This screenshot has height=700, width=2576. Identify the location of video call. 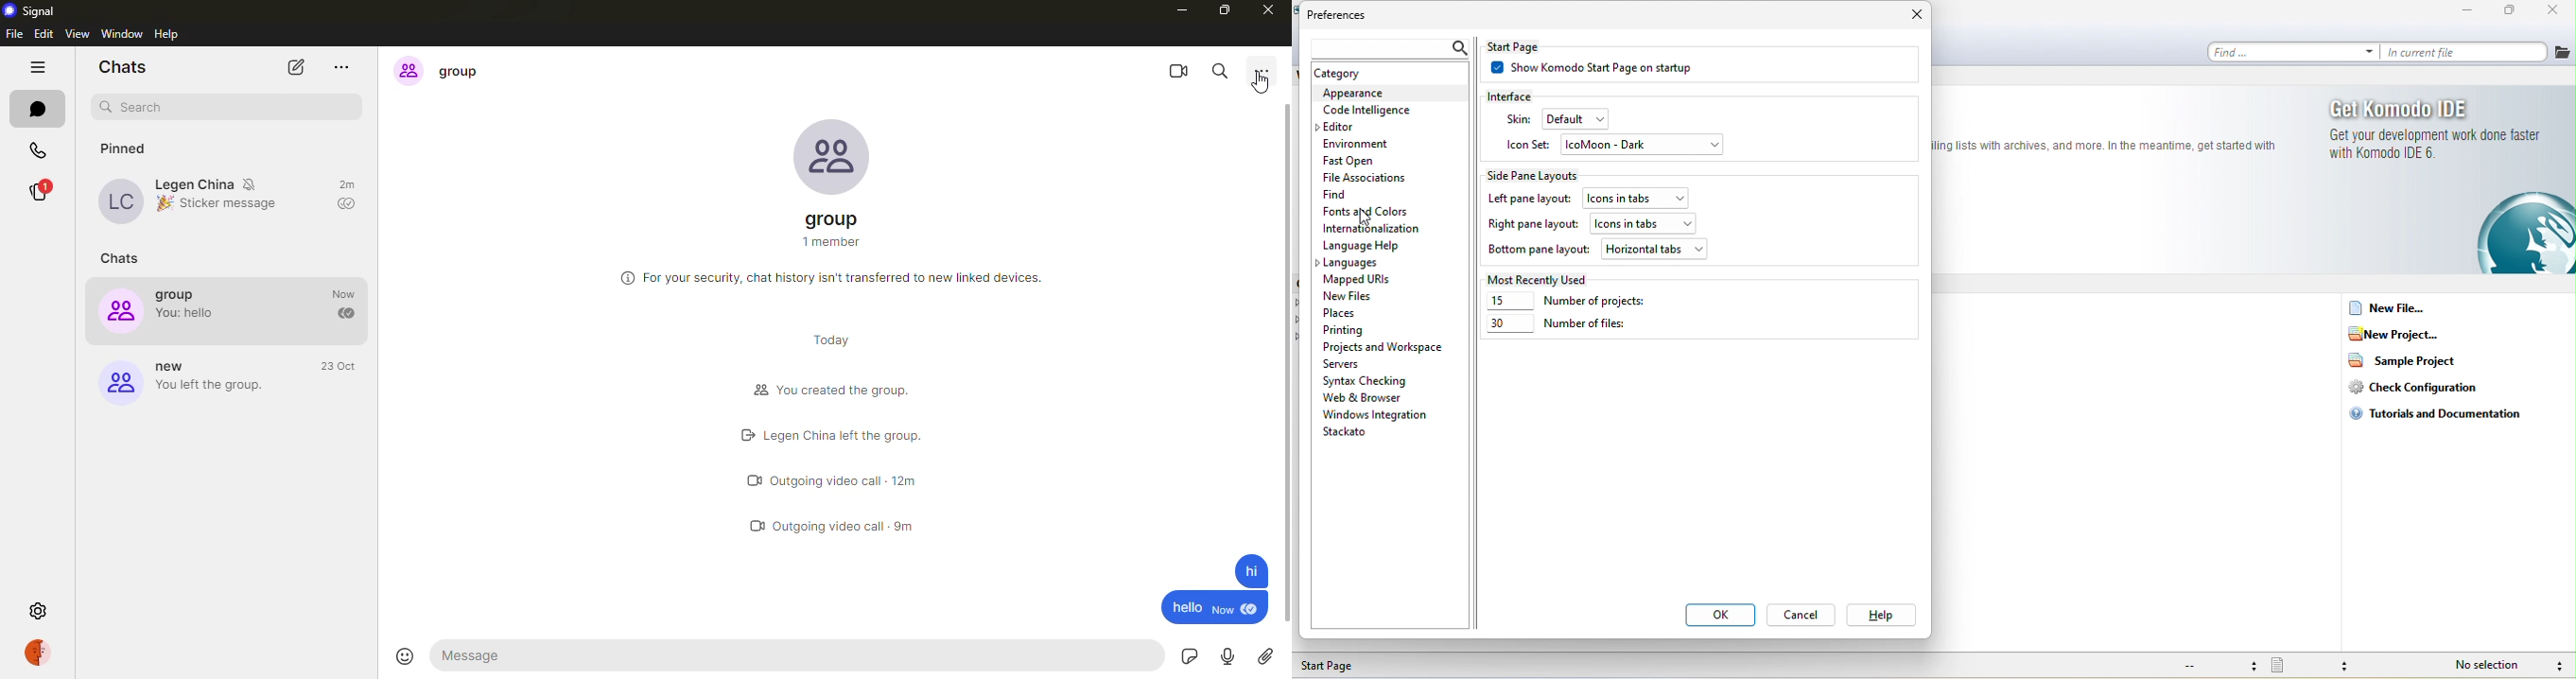
(1177, 71).